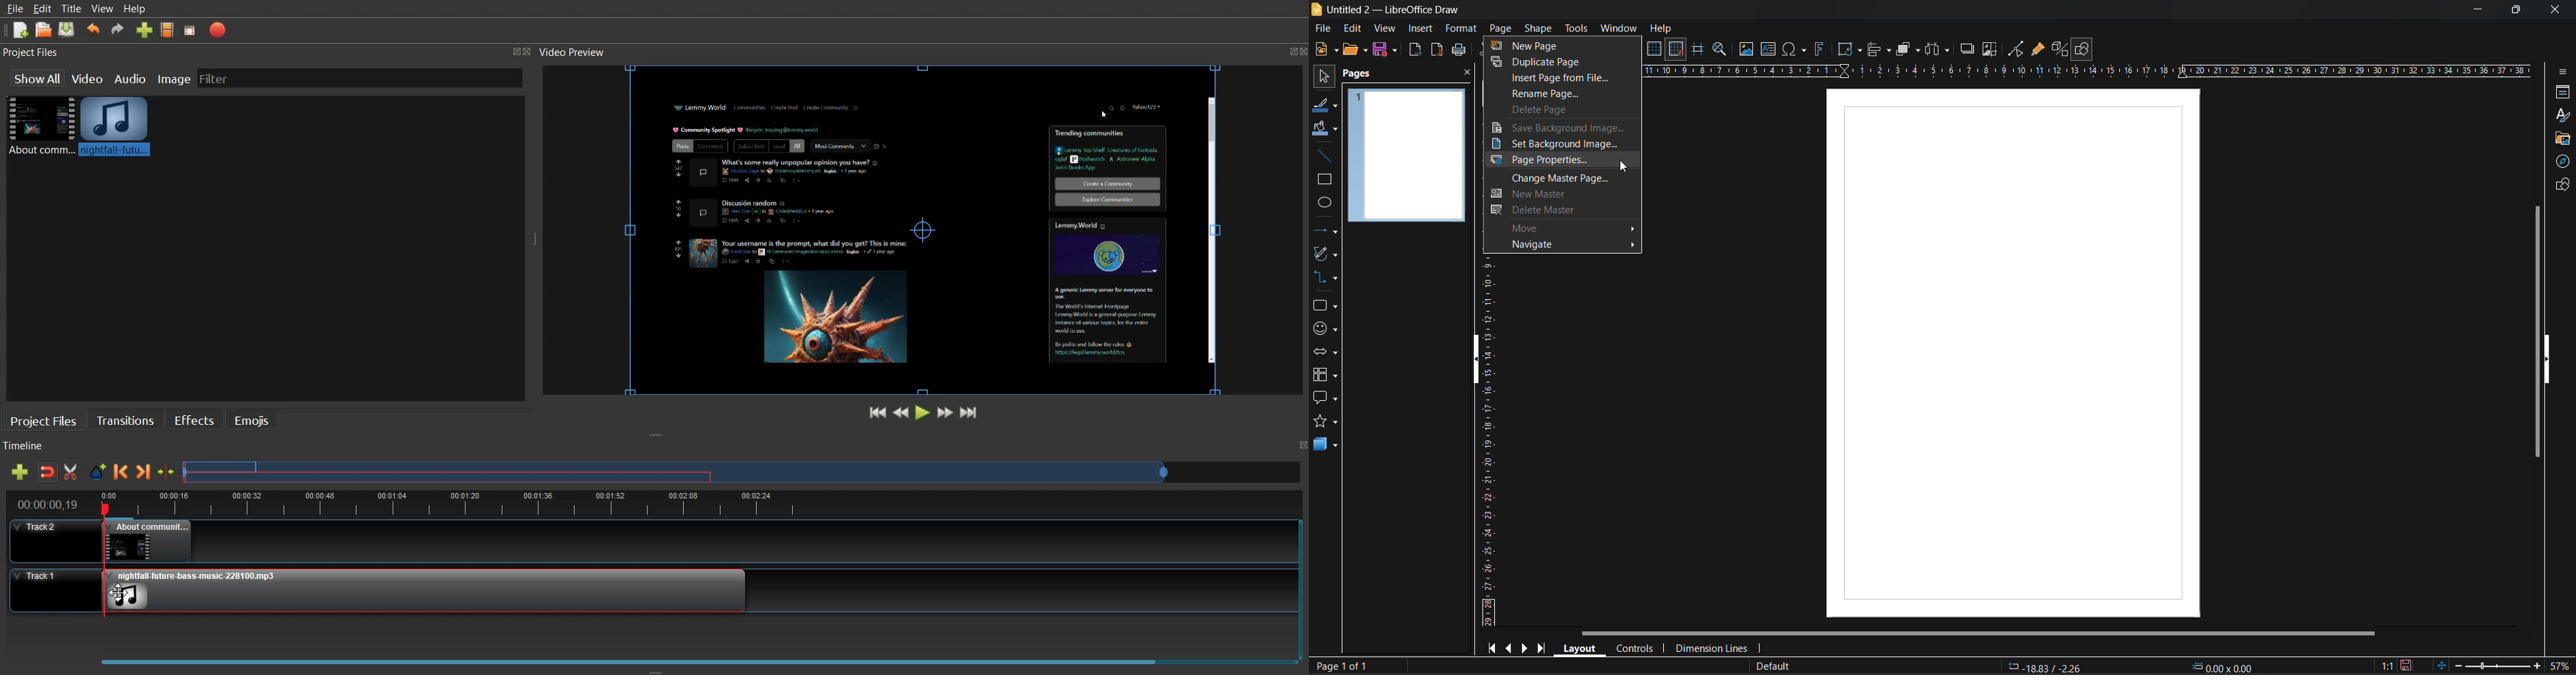  What do you see at coordinates (2533, 667) in the screenshot?
I see `zoom in ` at bounding box center [2533, 667].